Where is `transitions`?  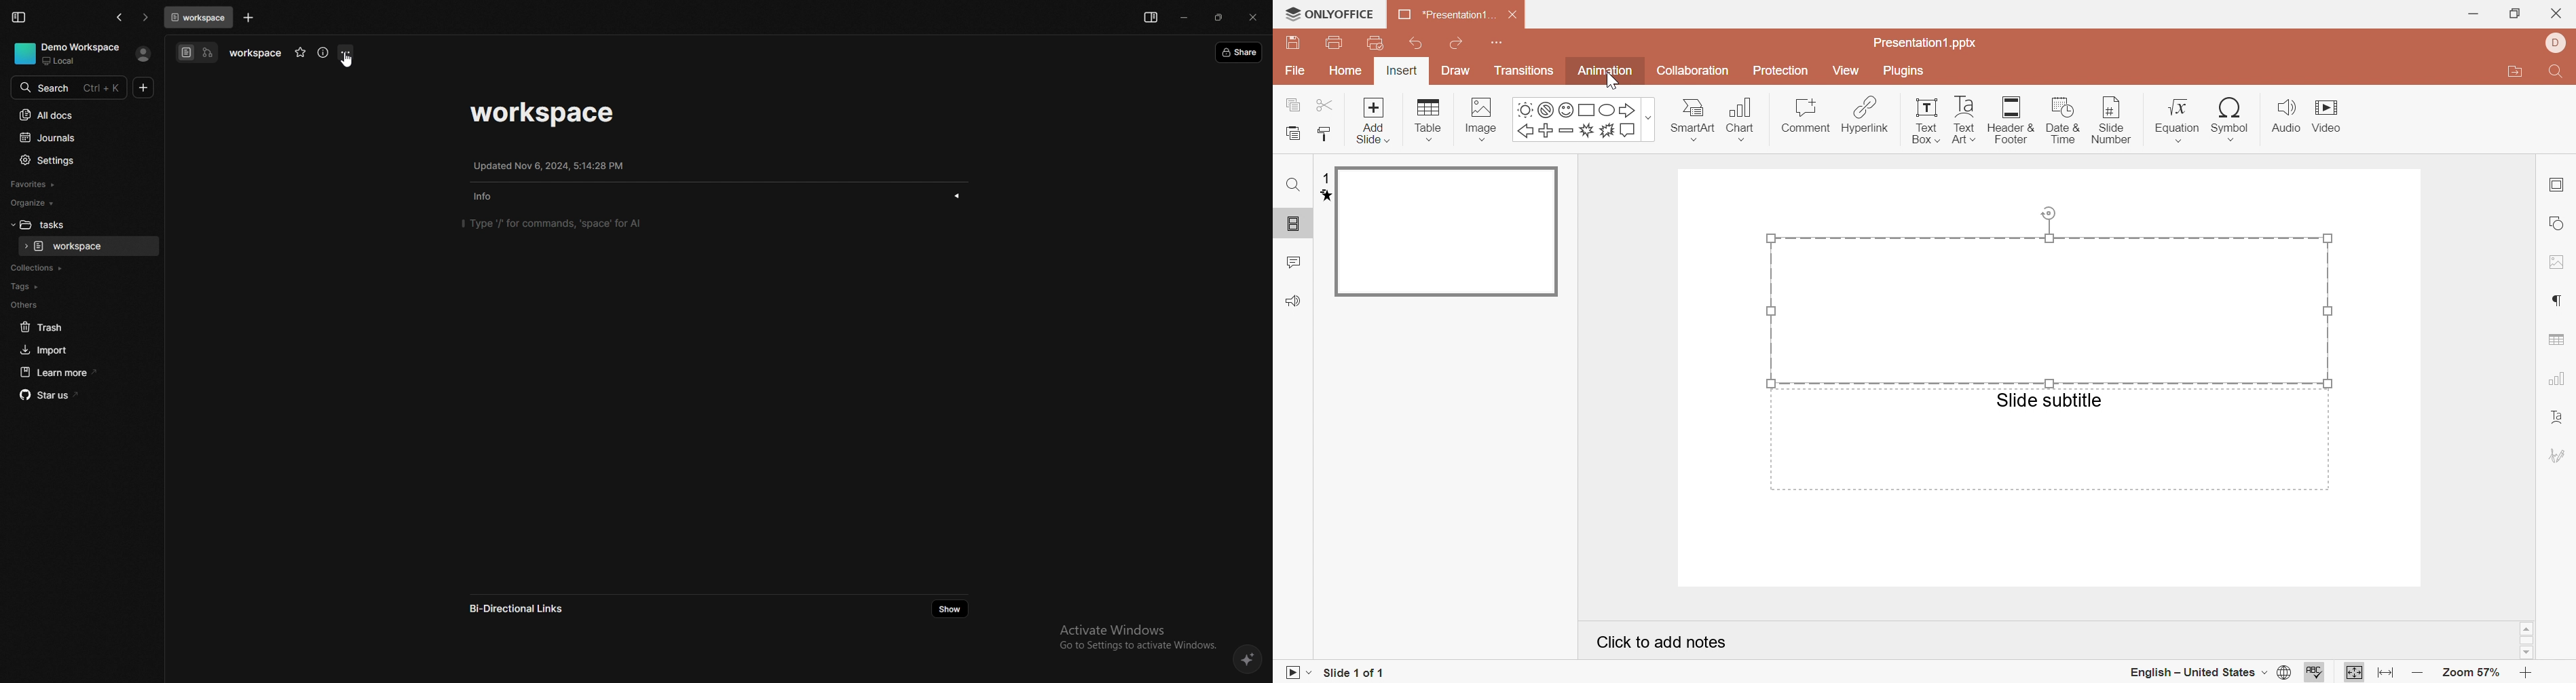
transitions is located at coordinates (1523, 71).